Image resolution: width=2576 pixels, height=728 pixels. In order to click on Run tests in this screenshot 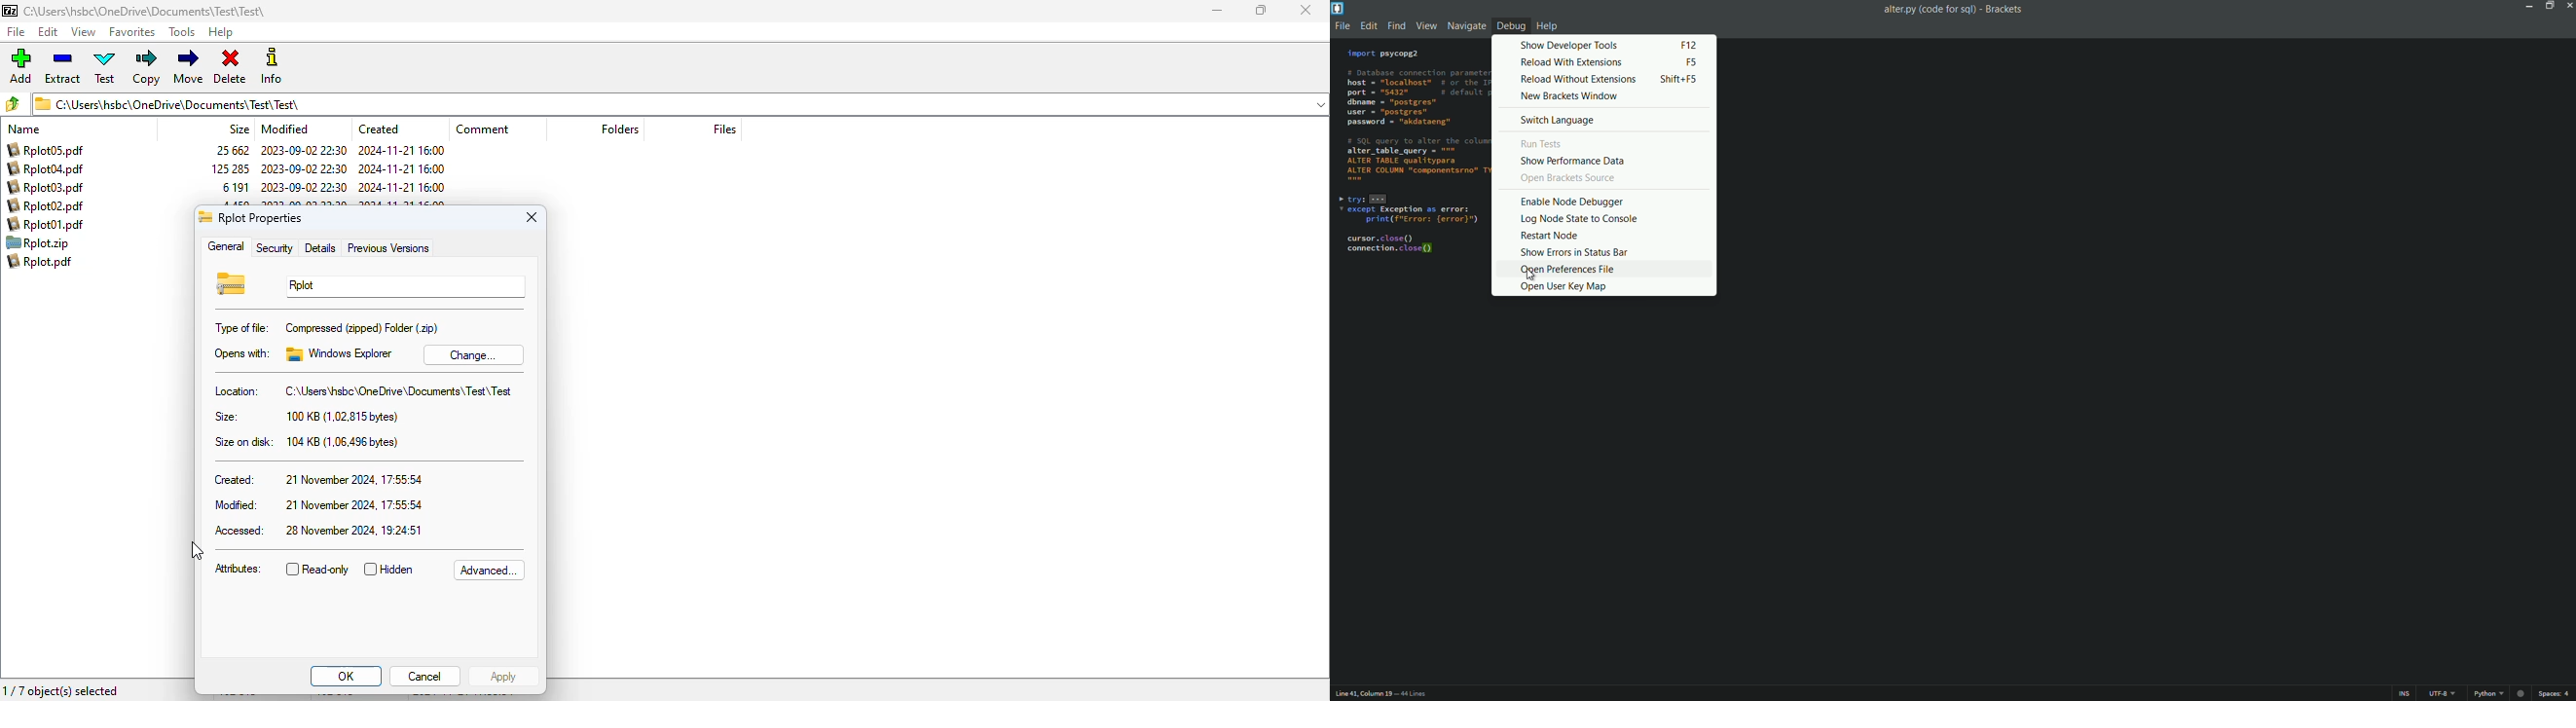, I will do `click(1599, 143)`.